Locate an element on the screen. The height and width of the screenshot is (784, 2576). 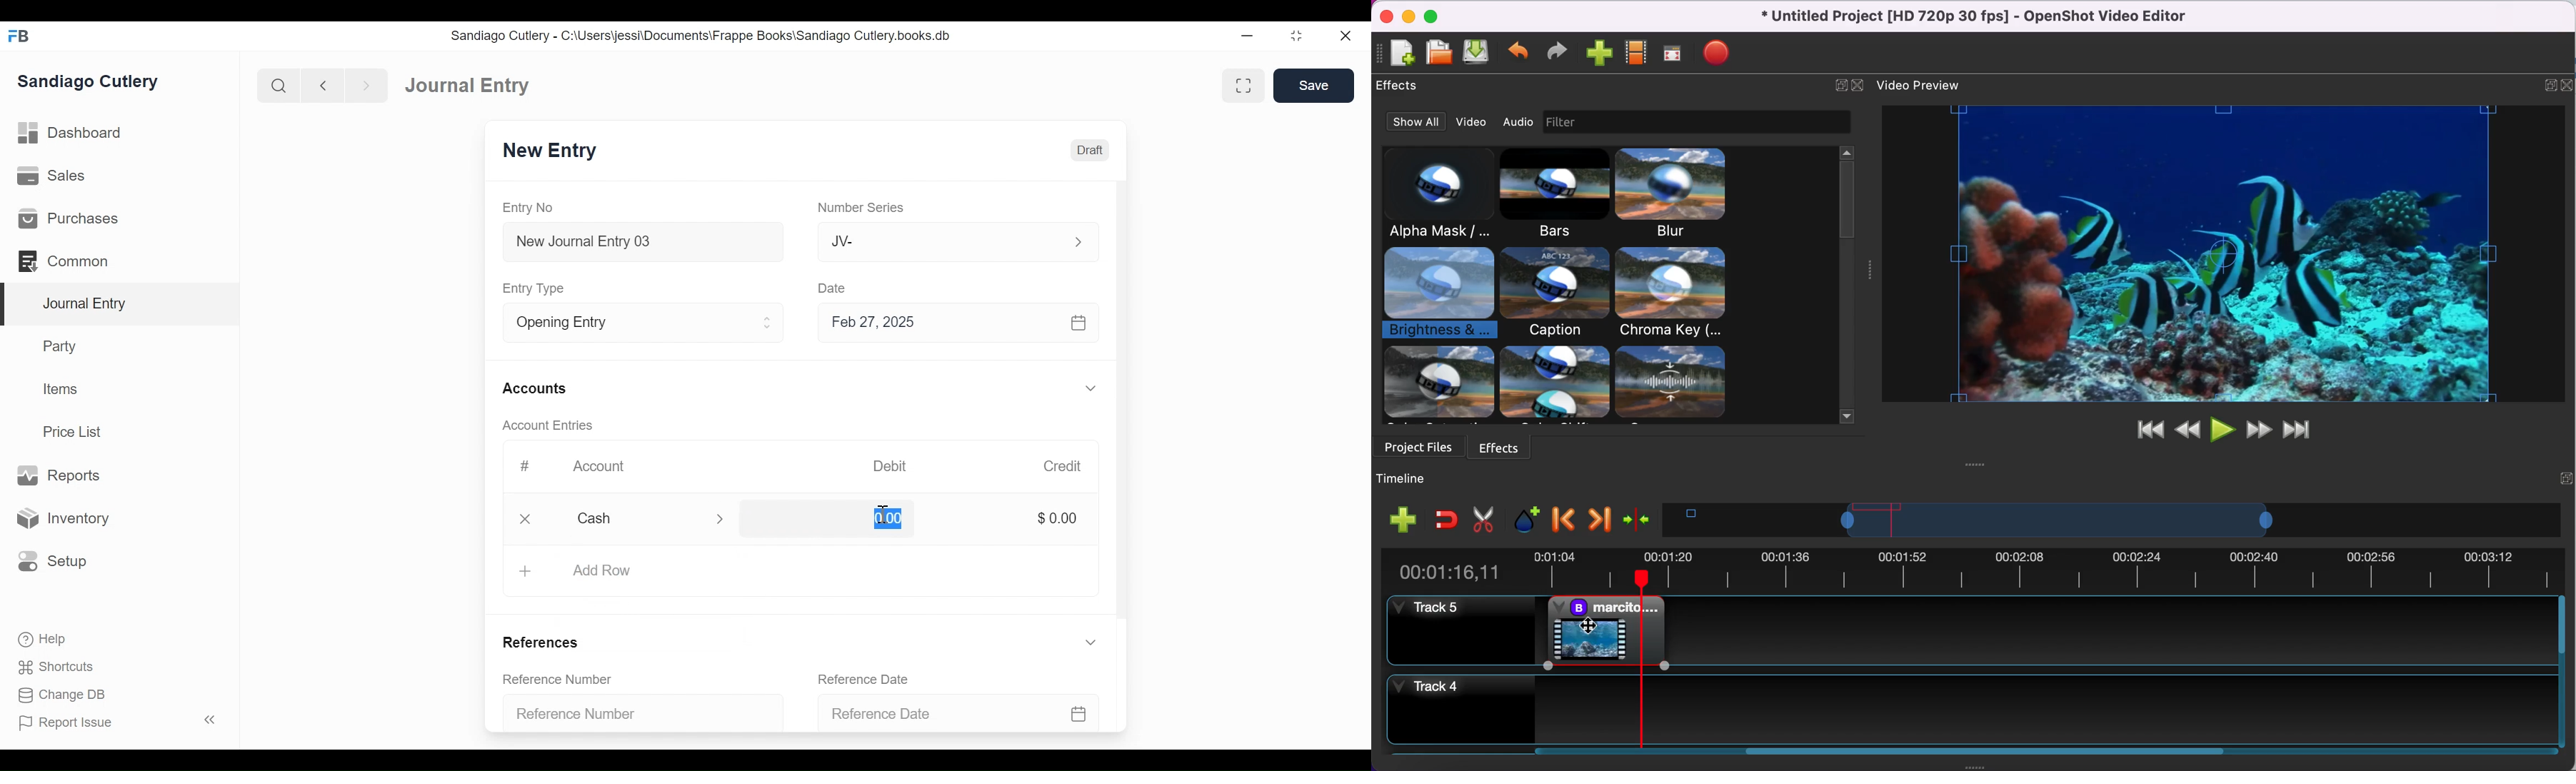
Reference Number is located at coordinates (558, 680).